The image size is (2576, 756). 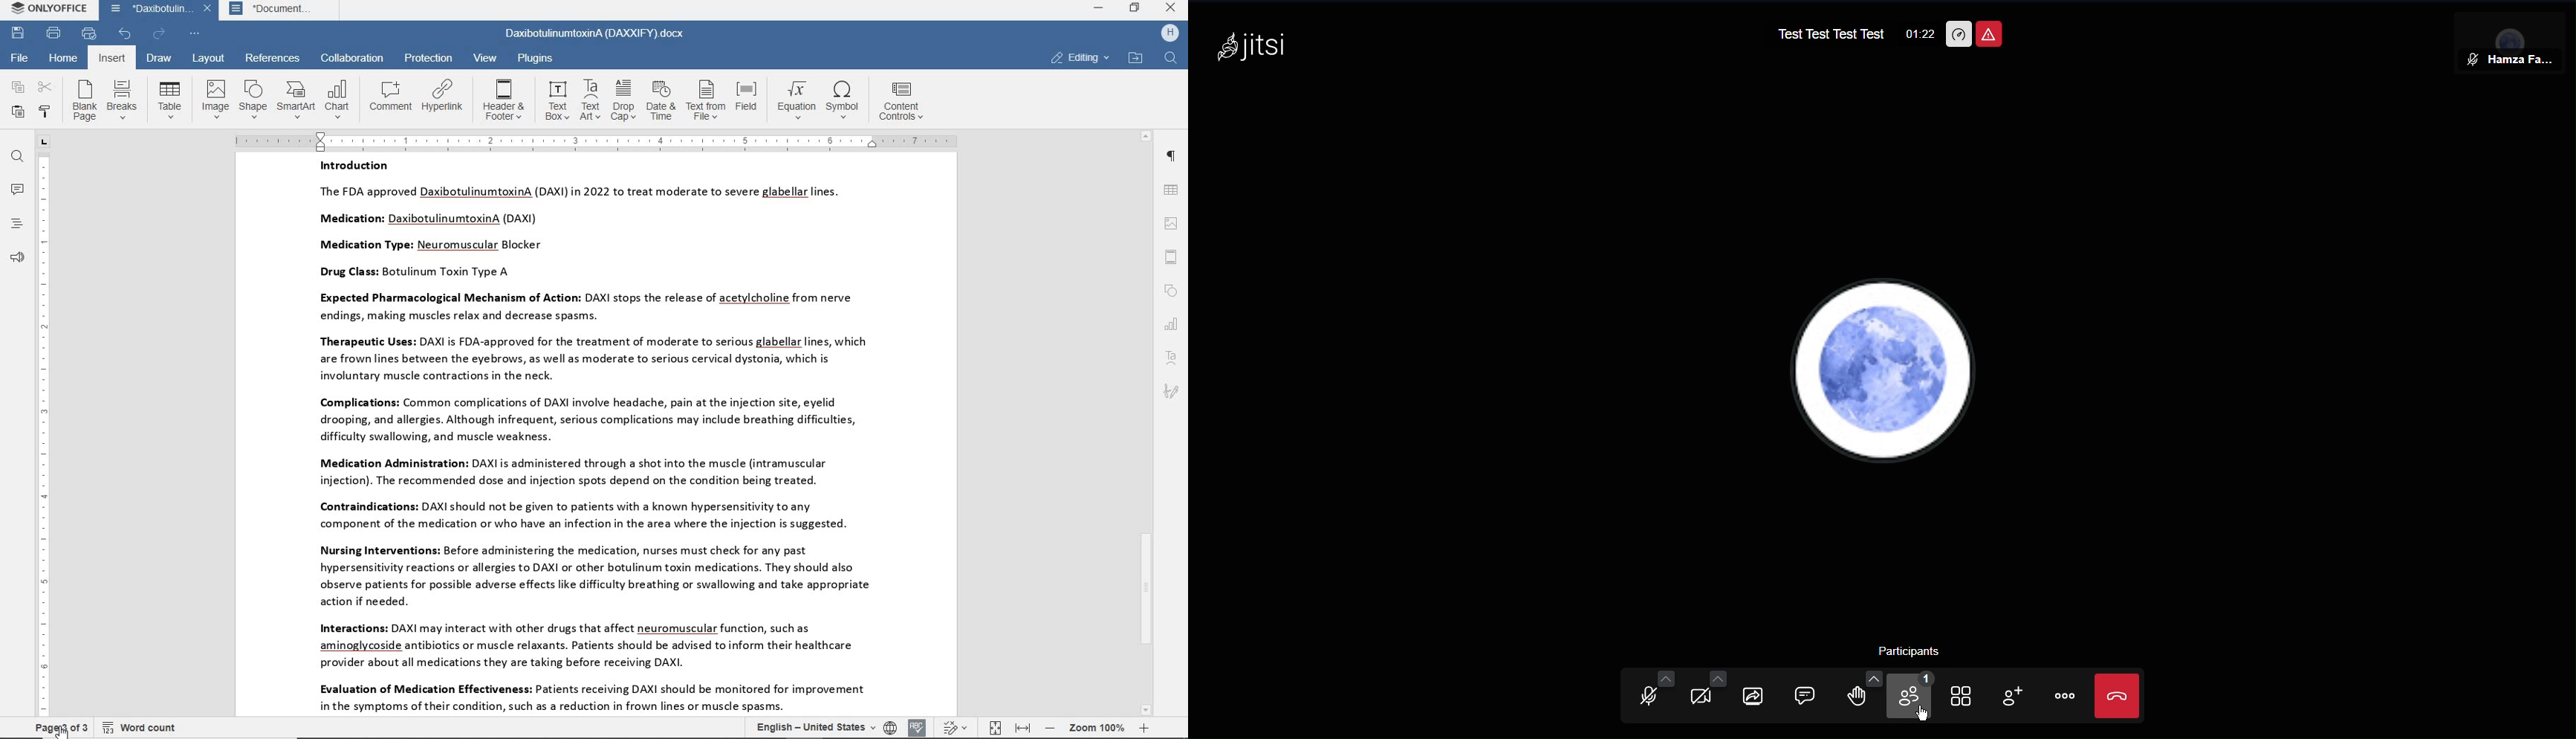 What do you see at coordinates (663, 101) in the screenshot?
I see `date & time` at bounding box center [663, 101].